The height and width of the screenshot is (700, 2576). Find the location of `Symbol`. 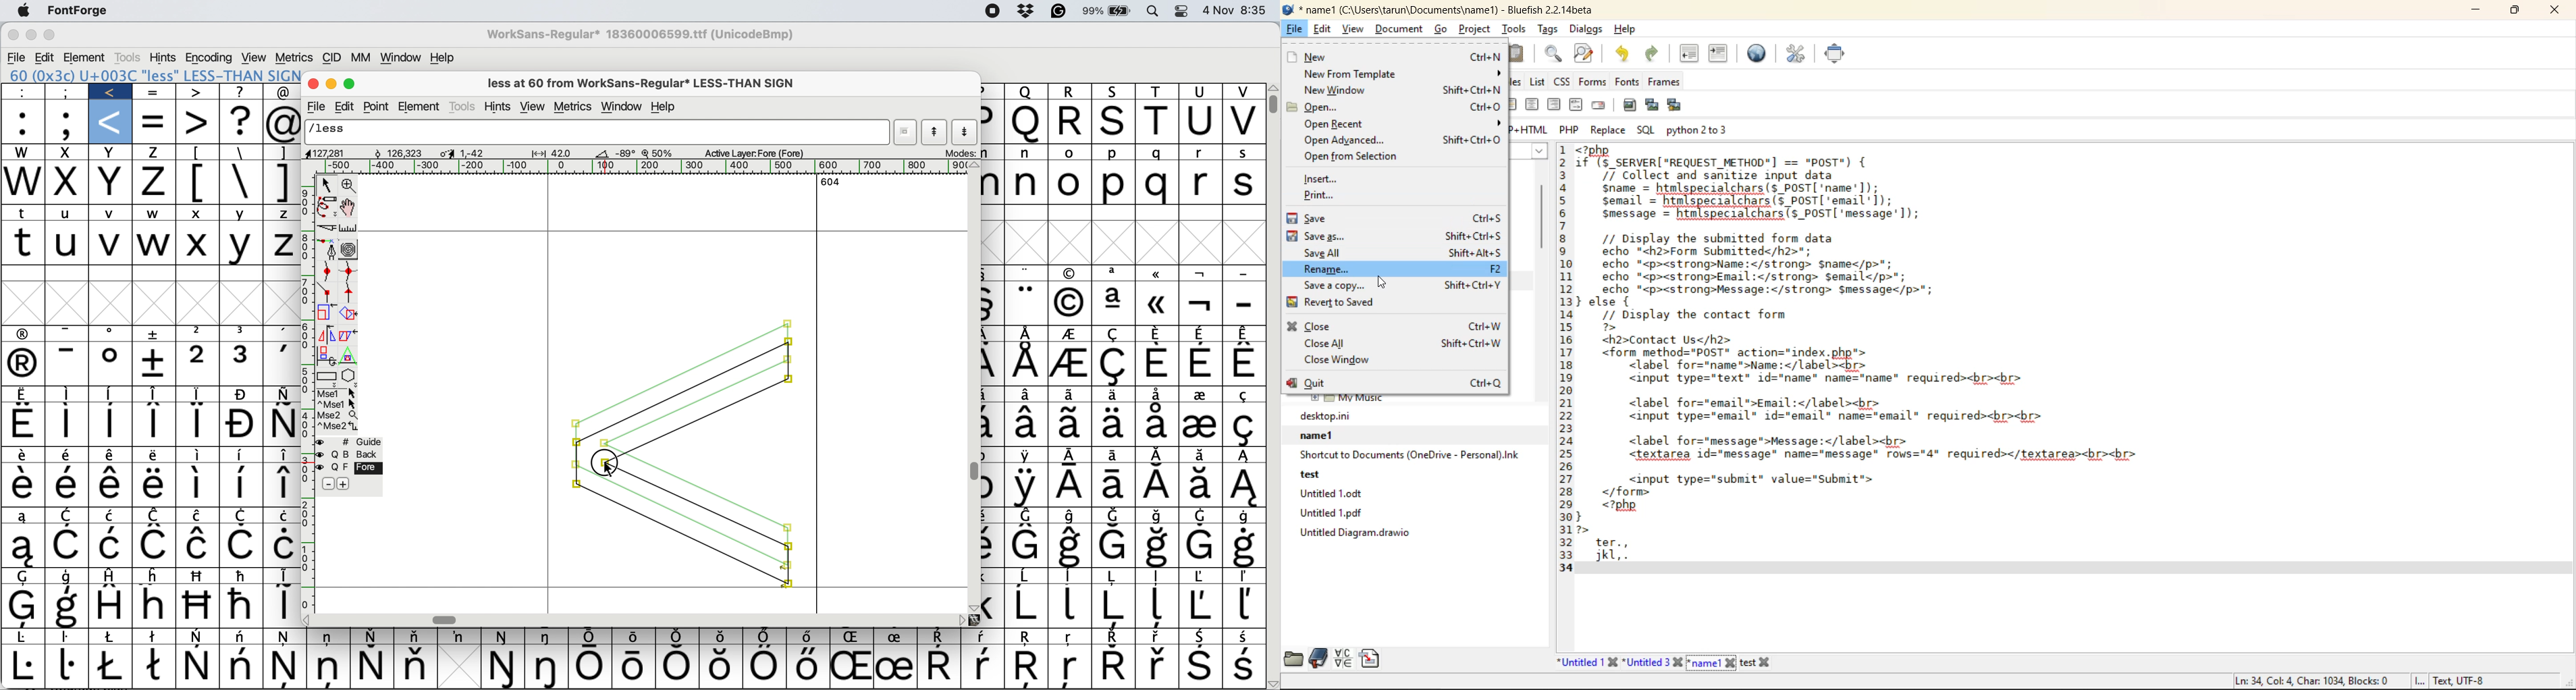

Symbol is located at coordinates (984, 636).